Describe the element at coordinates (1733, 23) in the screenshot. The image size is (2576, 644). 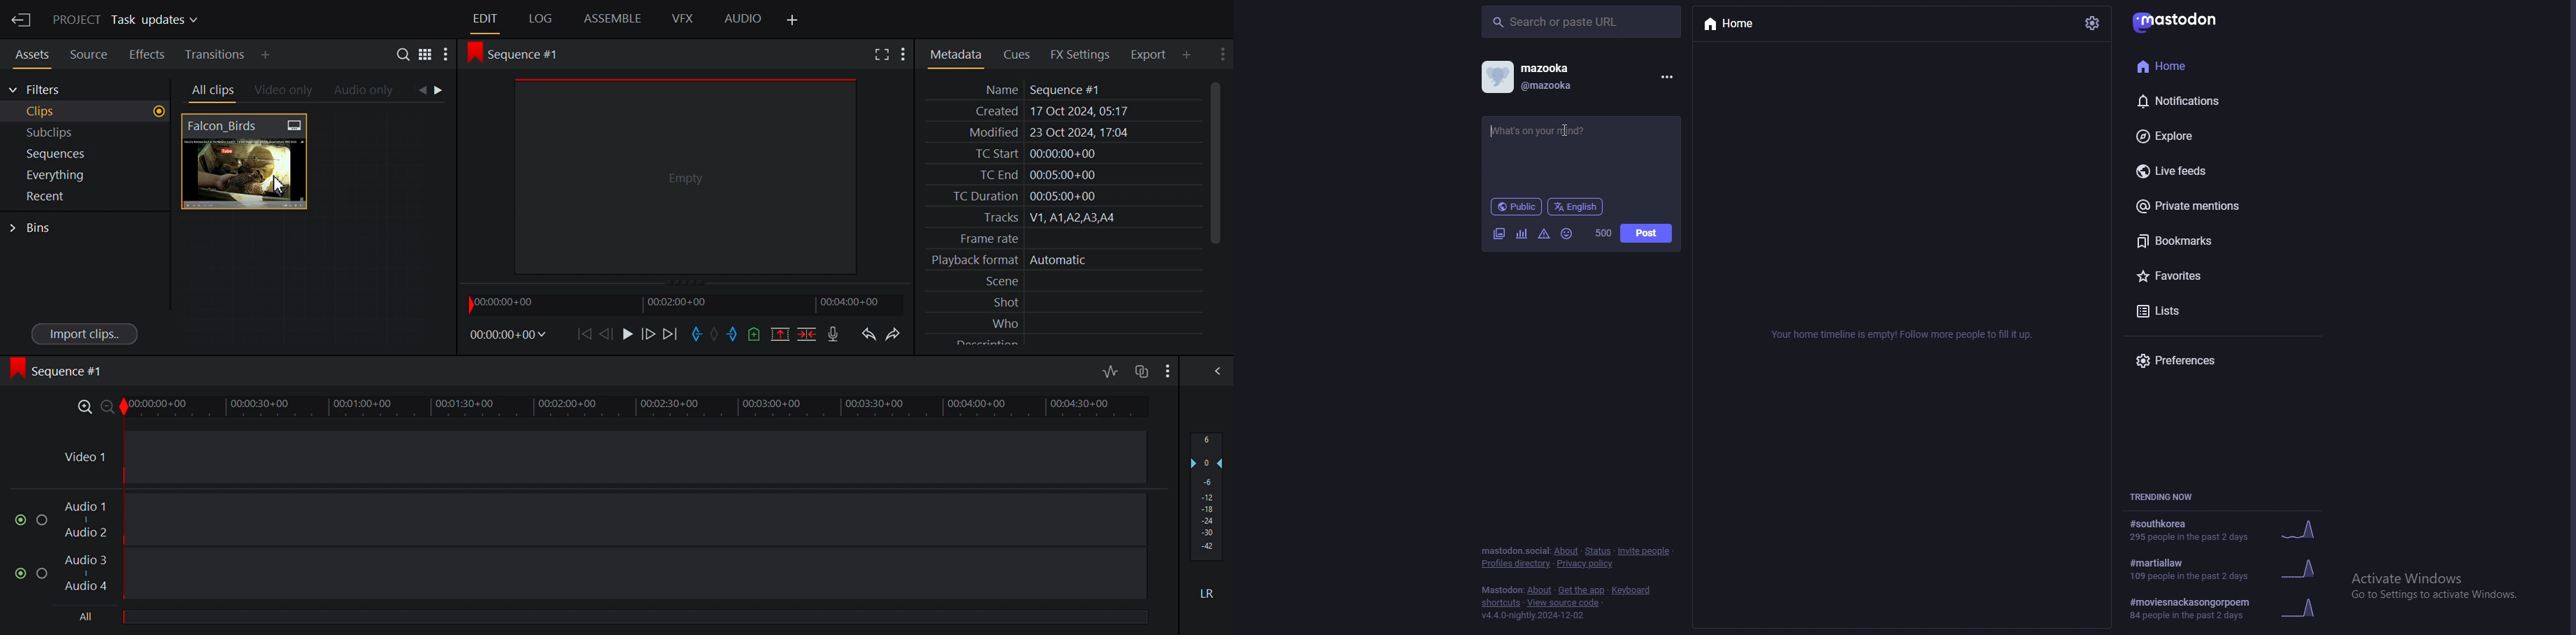
I see `home` at that location.